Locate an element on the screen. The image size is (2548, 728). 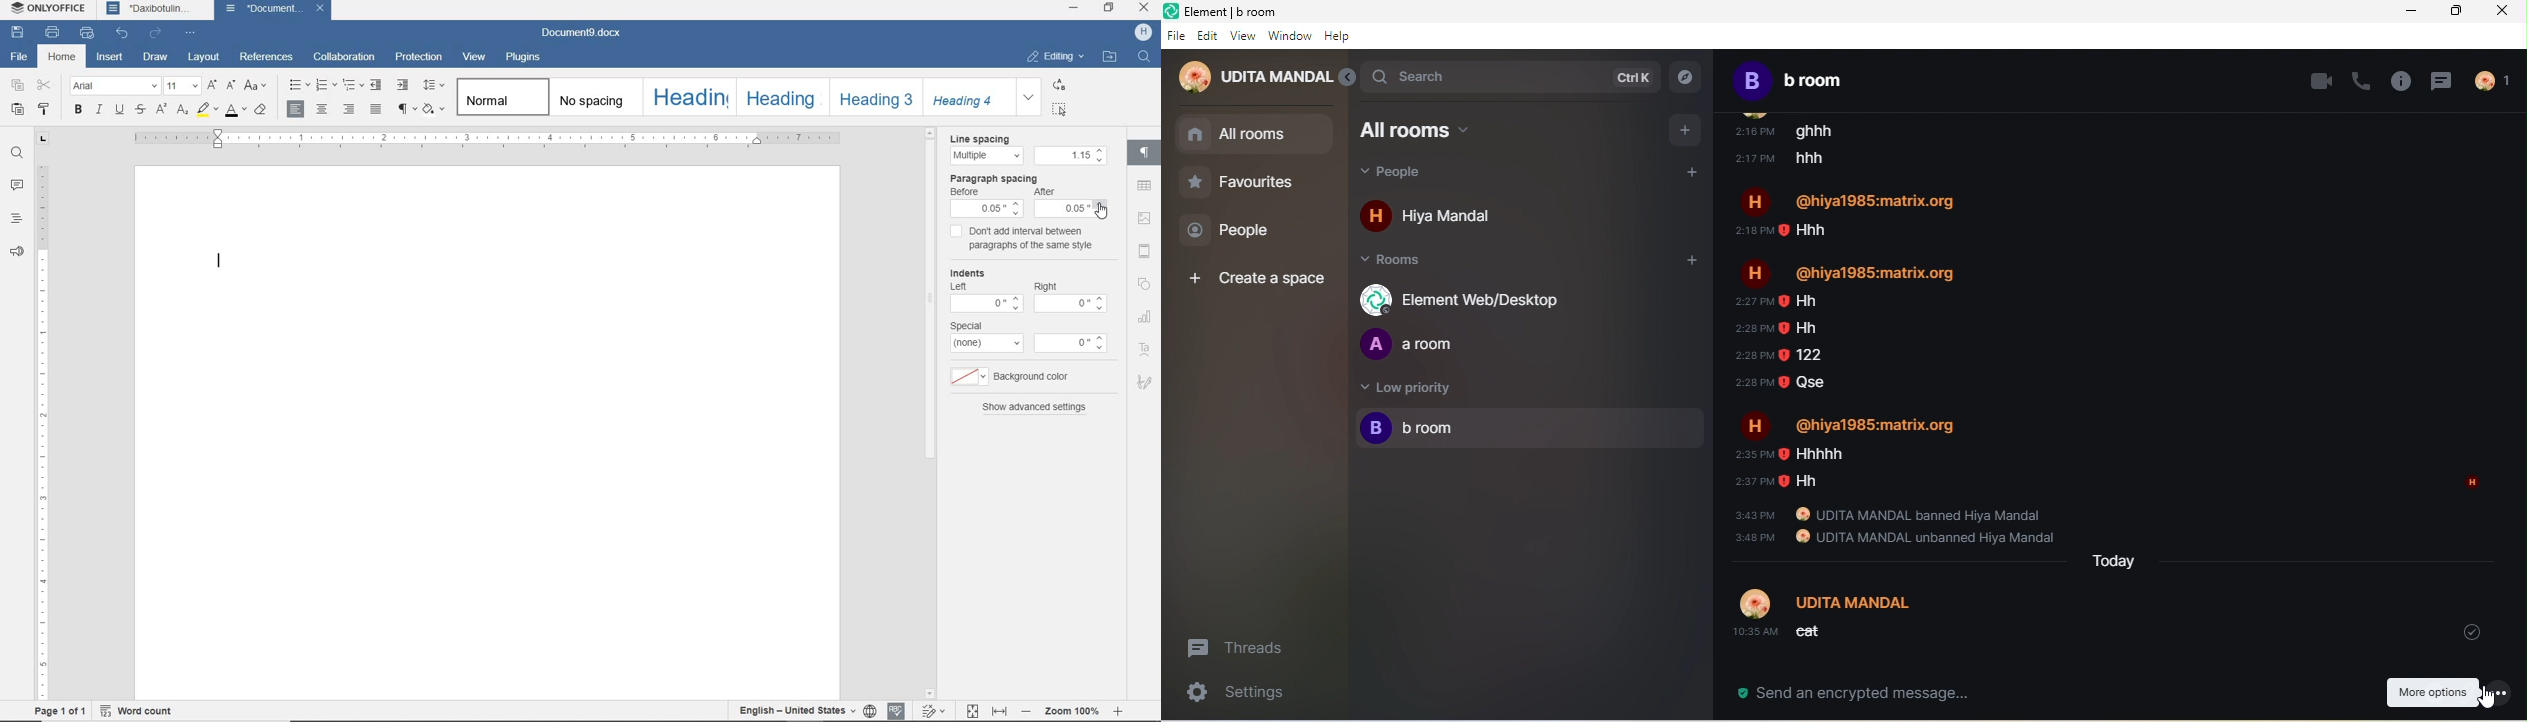
paragraph settings is located at coordinates (1147, 156).